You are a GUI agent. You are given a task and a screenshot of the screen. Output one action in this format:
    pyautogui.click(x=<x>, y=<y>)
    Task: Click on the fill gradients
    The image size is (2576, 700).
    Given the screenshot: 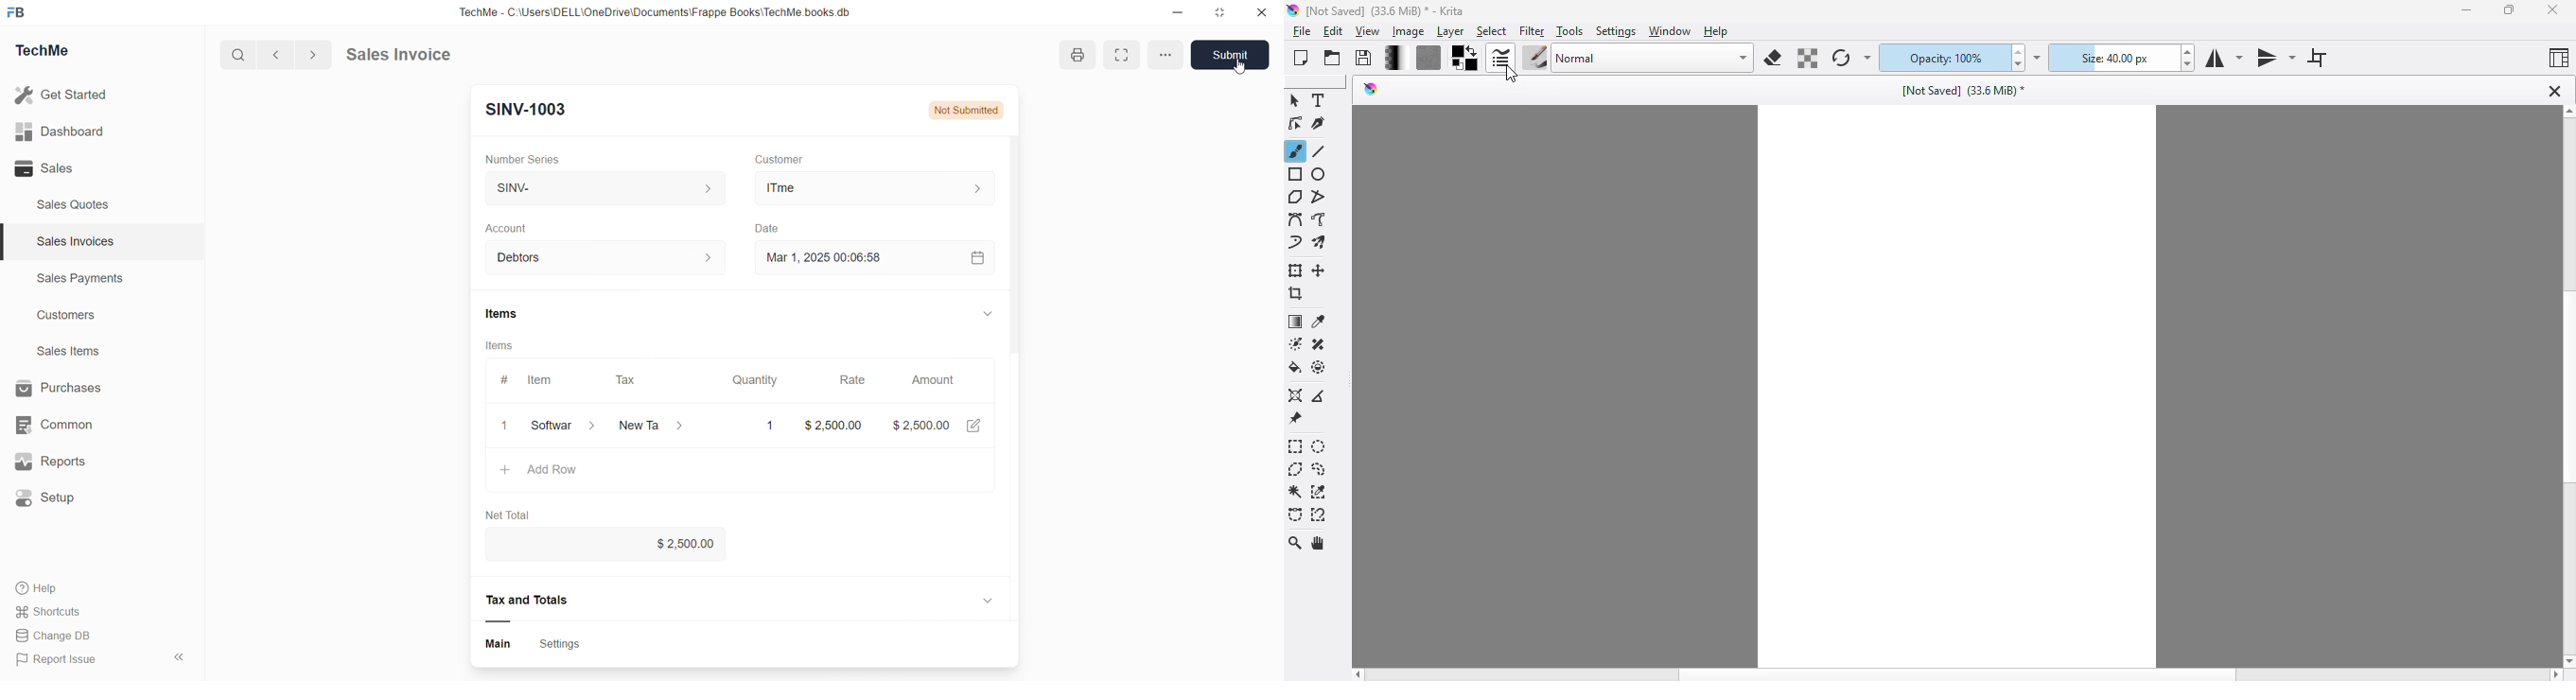 What is the action you would take?
    pyautogui.click(x=1395, y=59)
    